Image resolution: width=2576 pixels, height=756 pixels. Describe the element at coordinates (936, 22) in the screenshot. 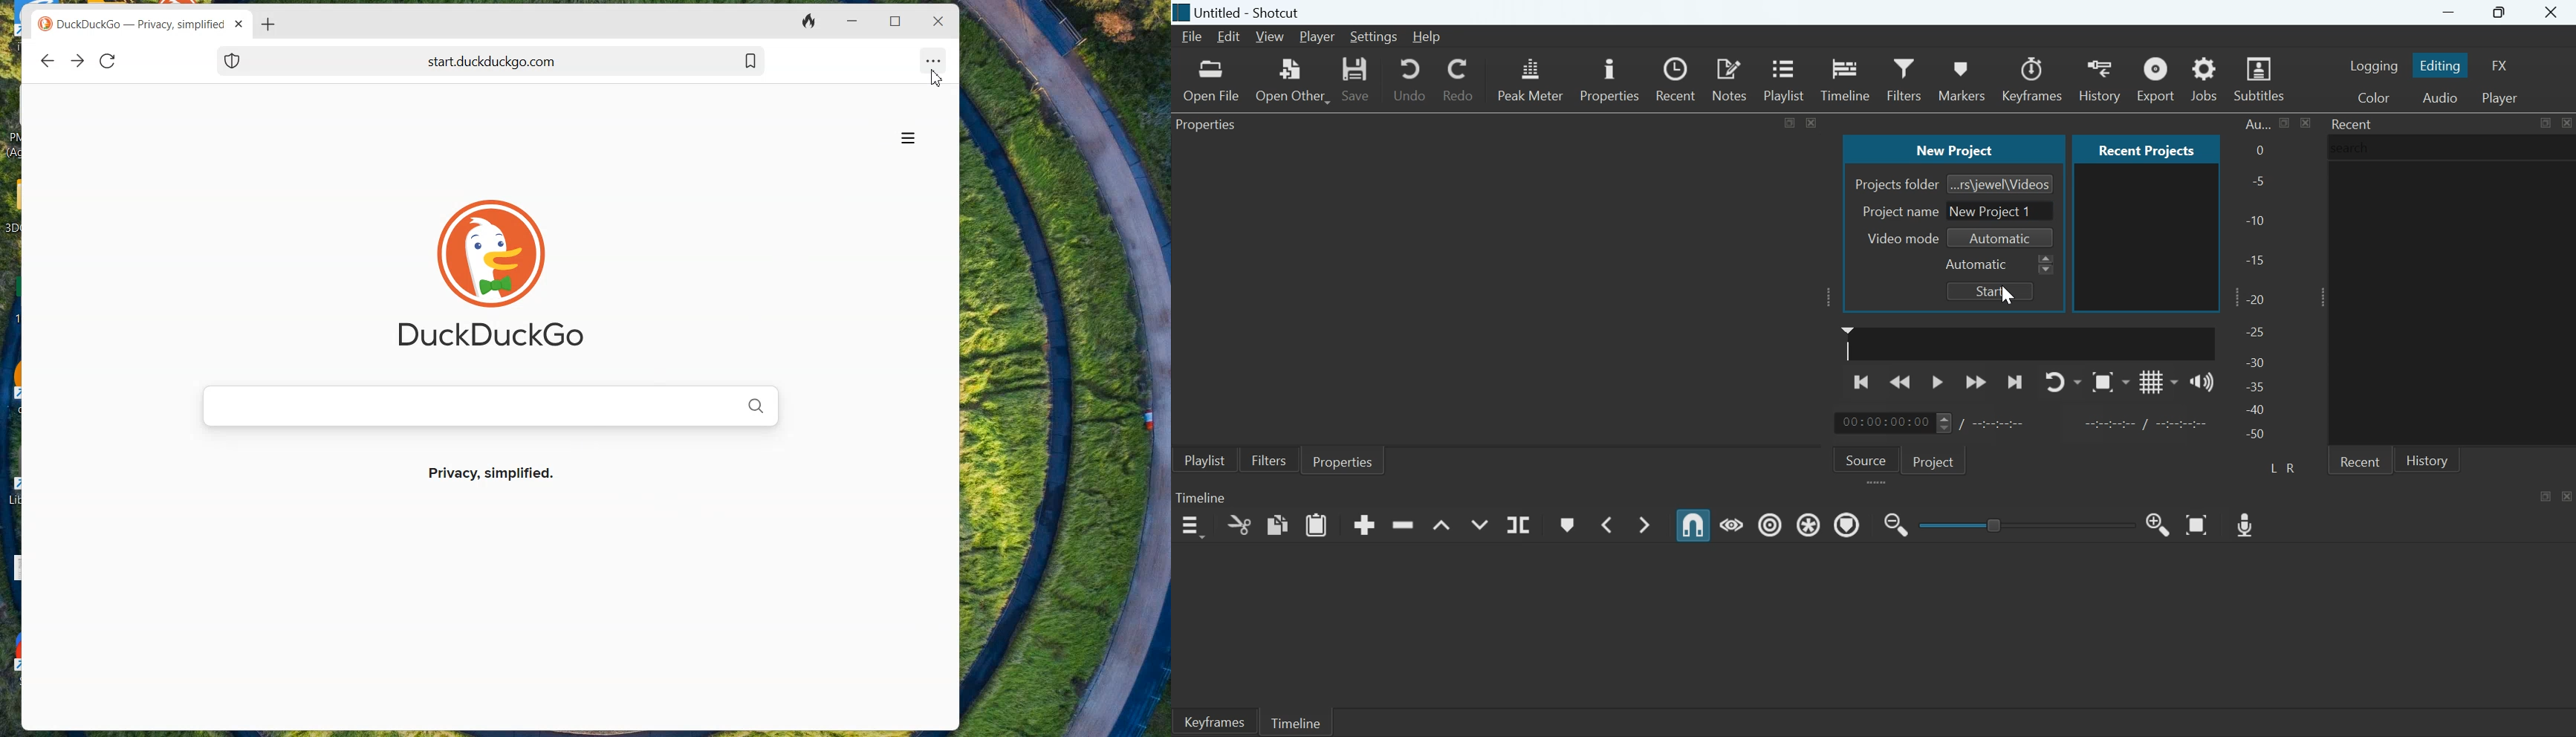

I see `close` at that location.